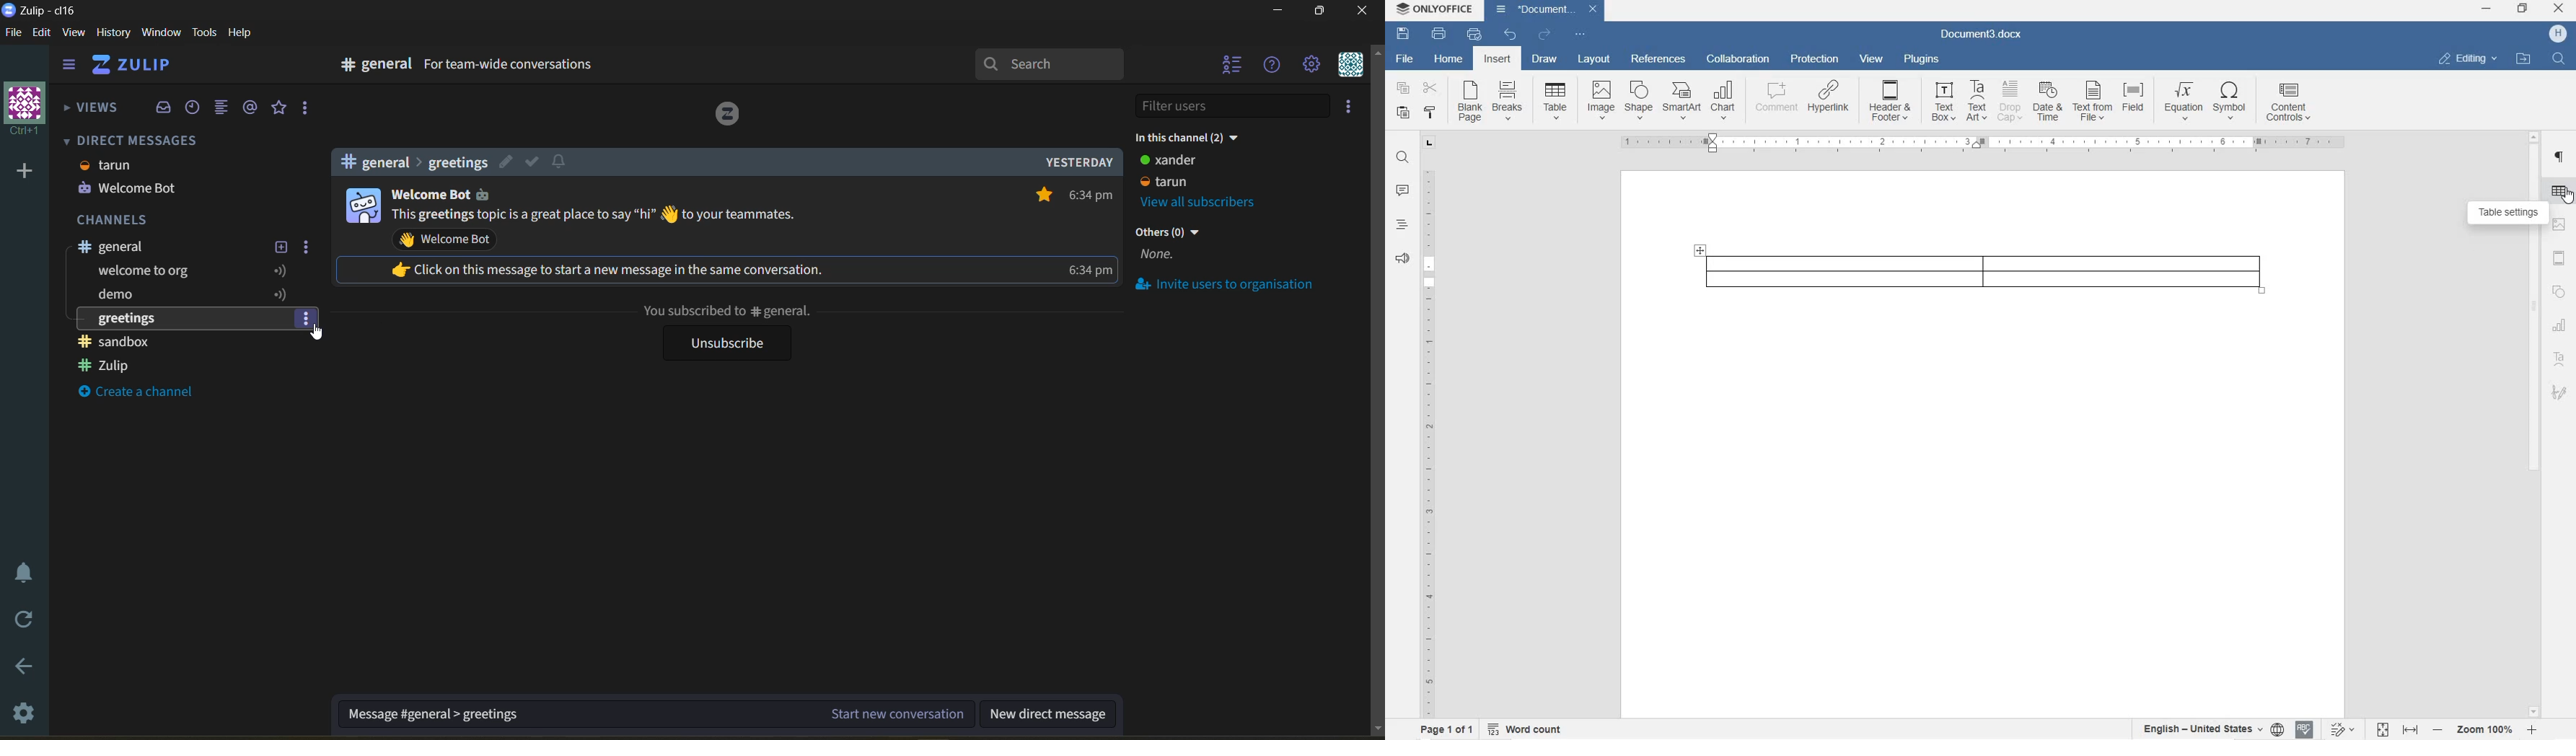  Describe the element at coordinates (1406, 113) in the screenshot. I see `PASTE` at that location.